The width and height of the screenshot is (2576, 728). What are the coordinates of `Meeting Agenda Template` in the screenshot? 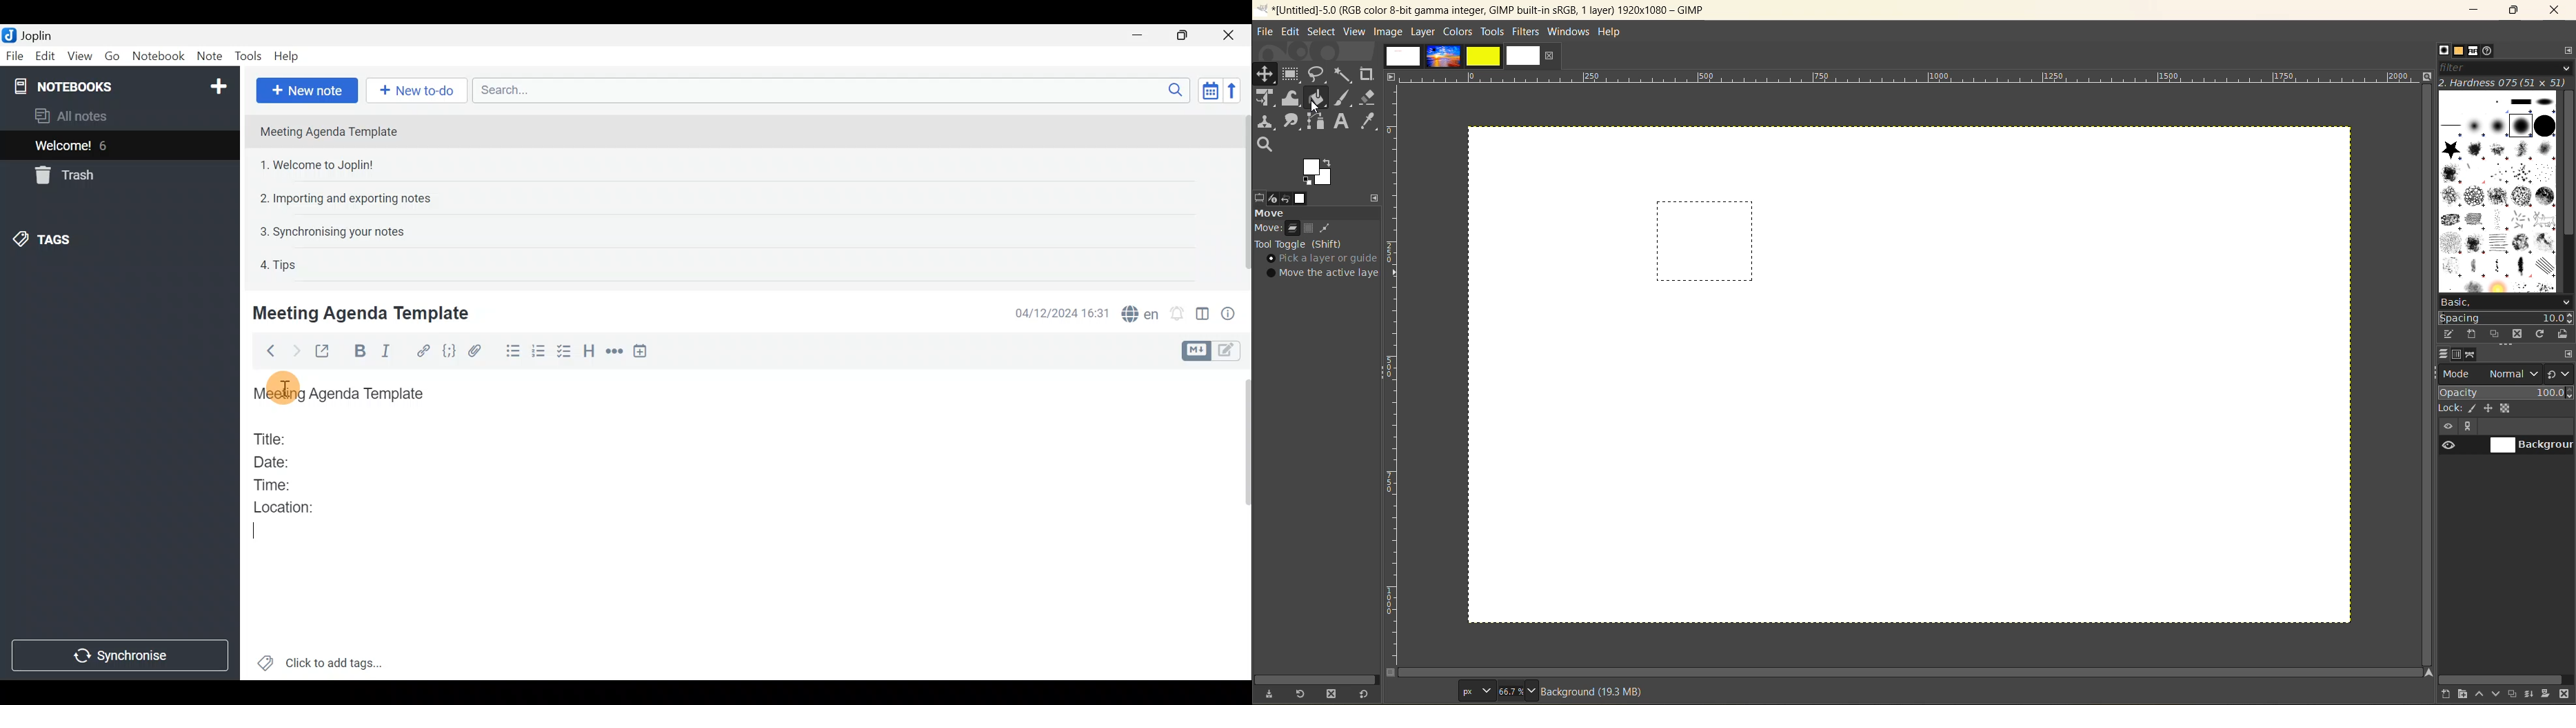 It's located at (363, 313).